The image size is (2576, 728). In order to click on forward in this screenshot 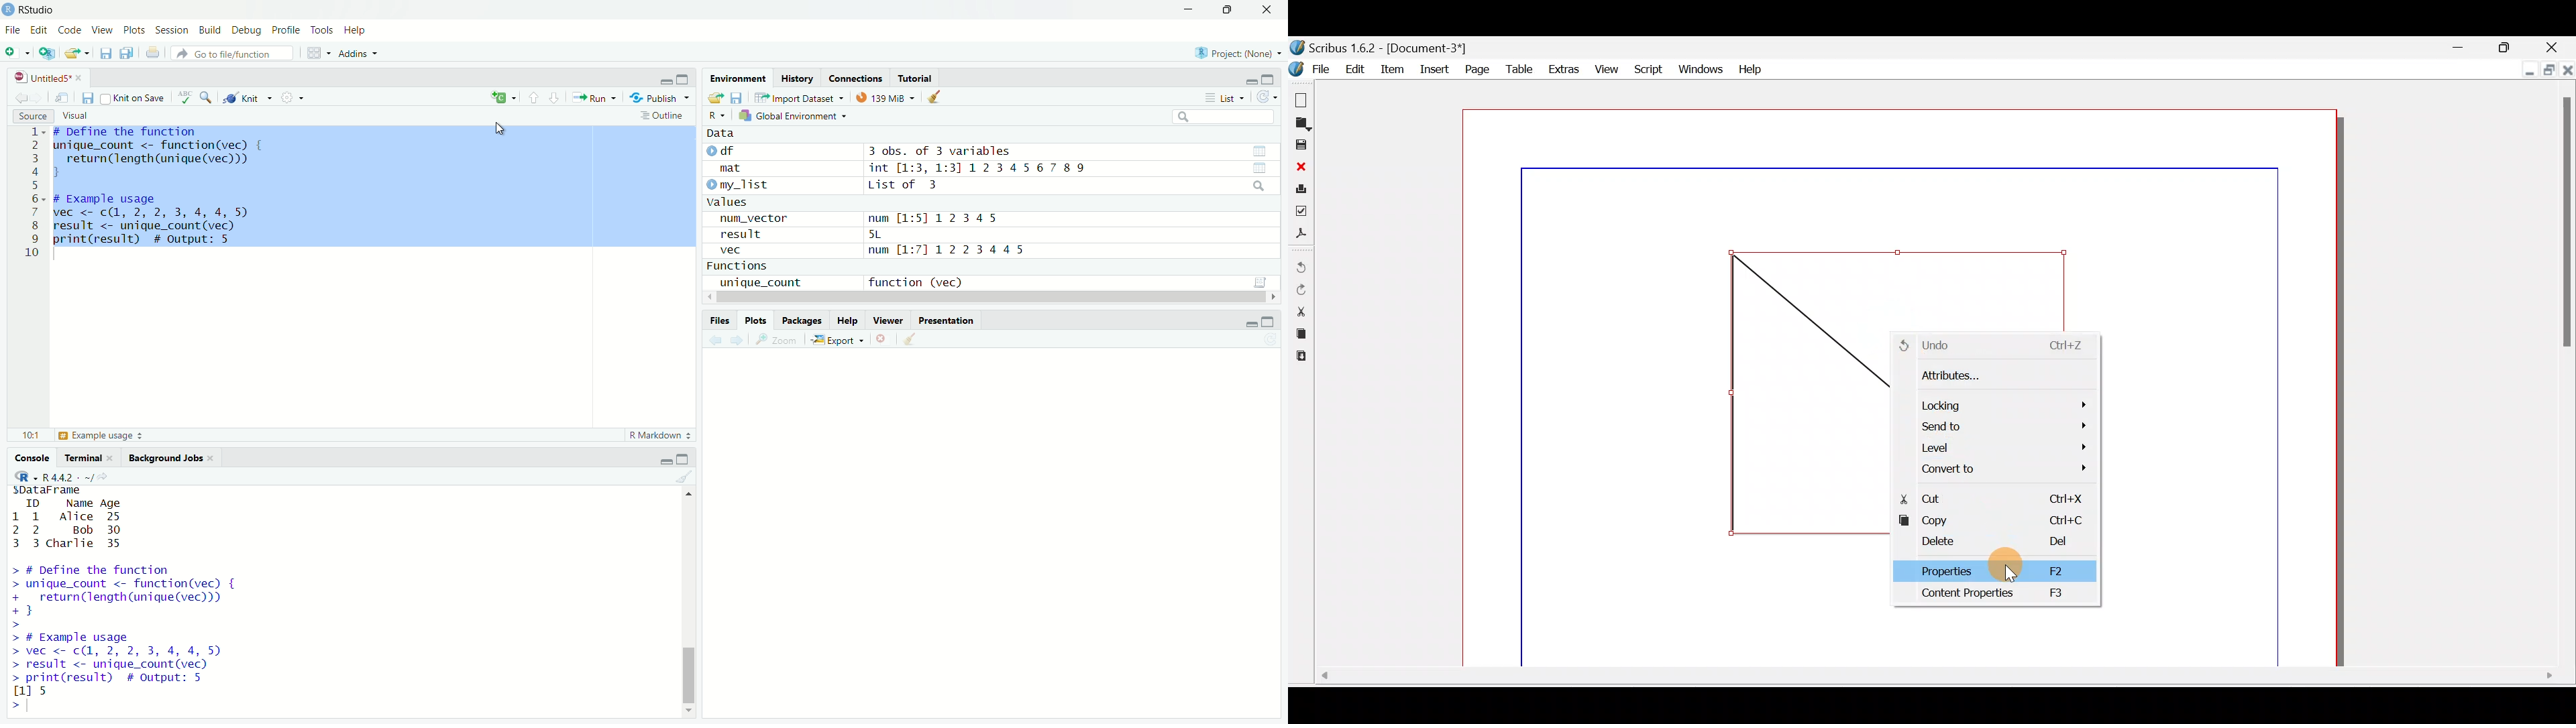, I will do `click(741, 341)`.